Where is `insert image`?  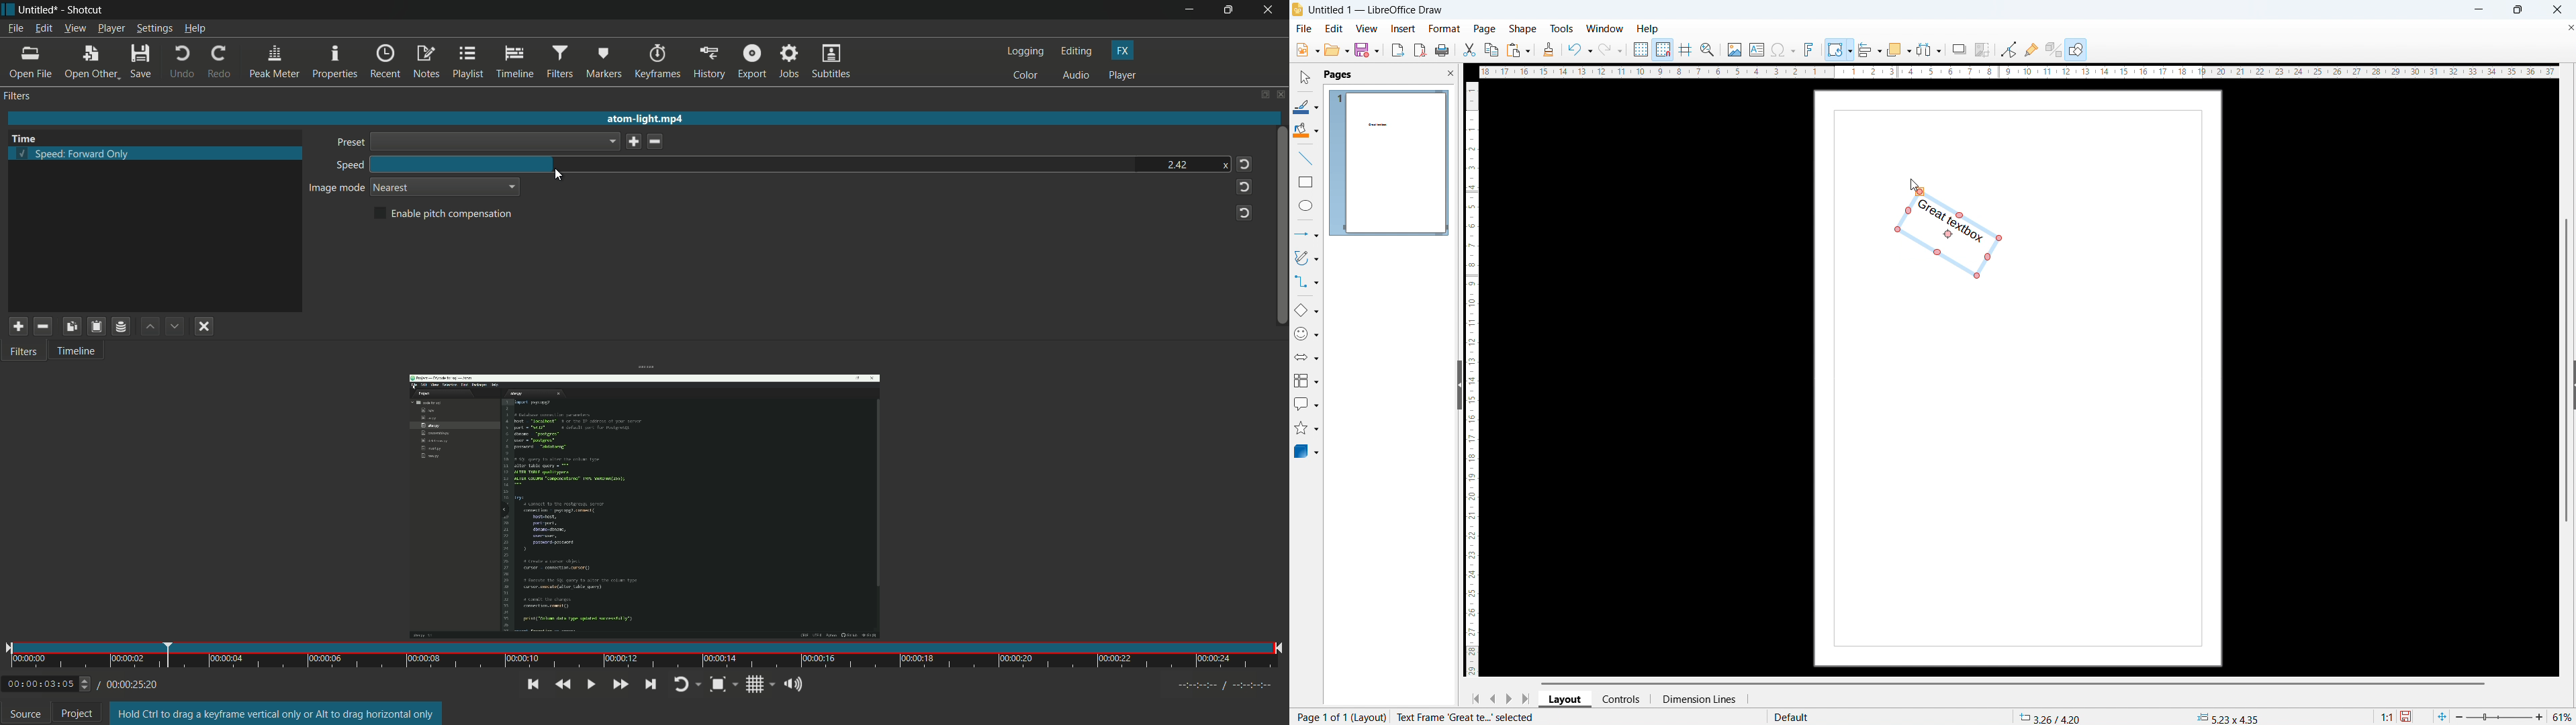 insert image is located at coordinates (1735, 48).